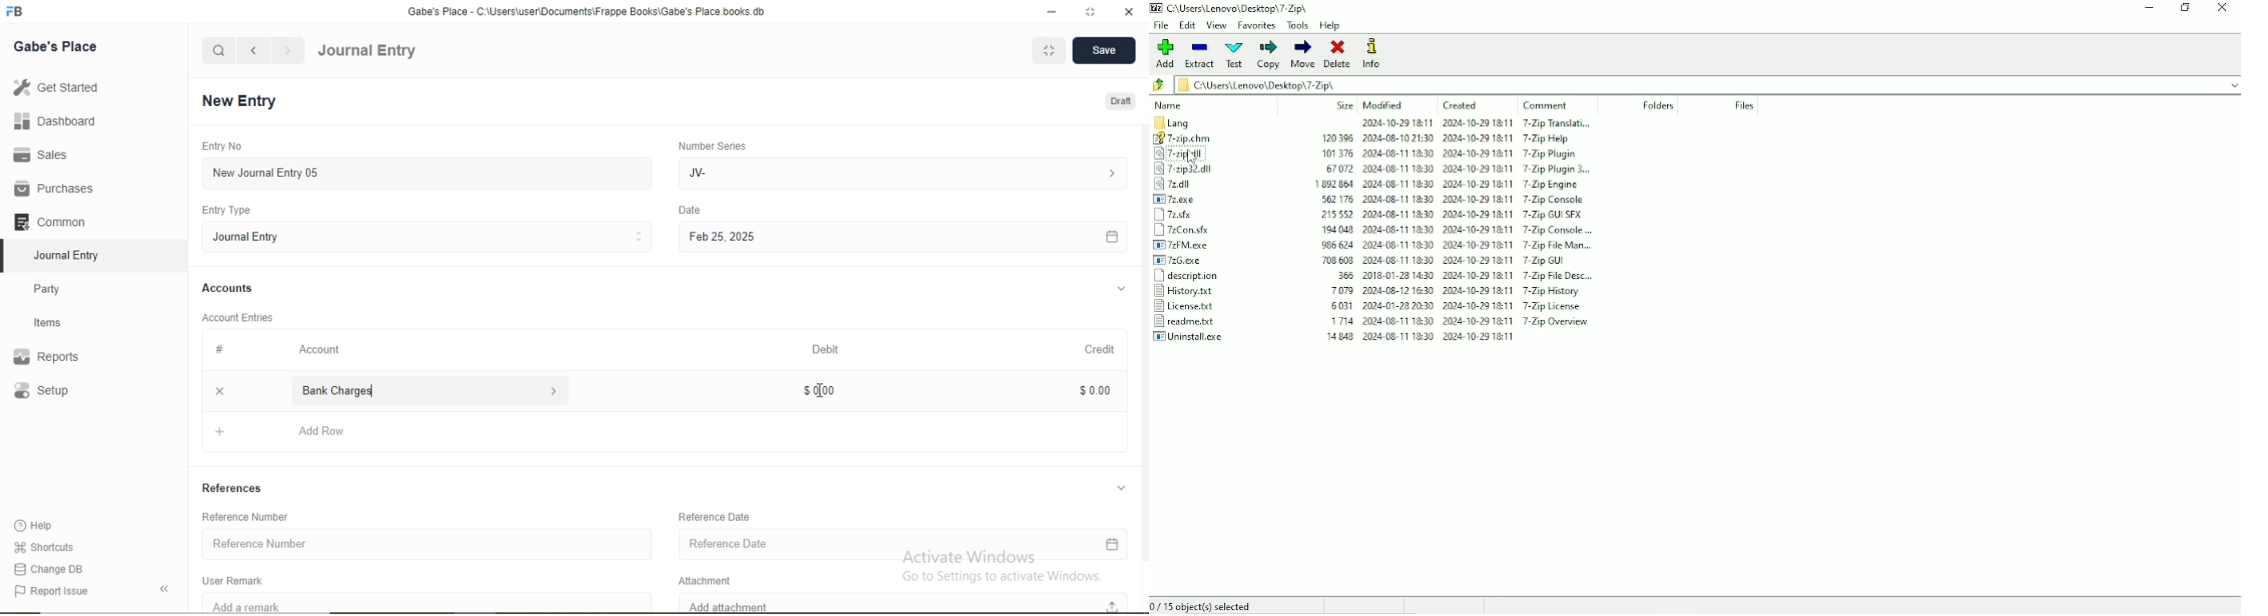 This screenshot has width=2268, height=616. What do you see at coordinates (817, 389) in the screenshot?
I see `$0.00` at bounding box center [817, 389].